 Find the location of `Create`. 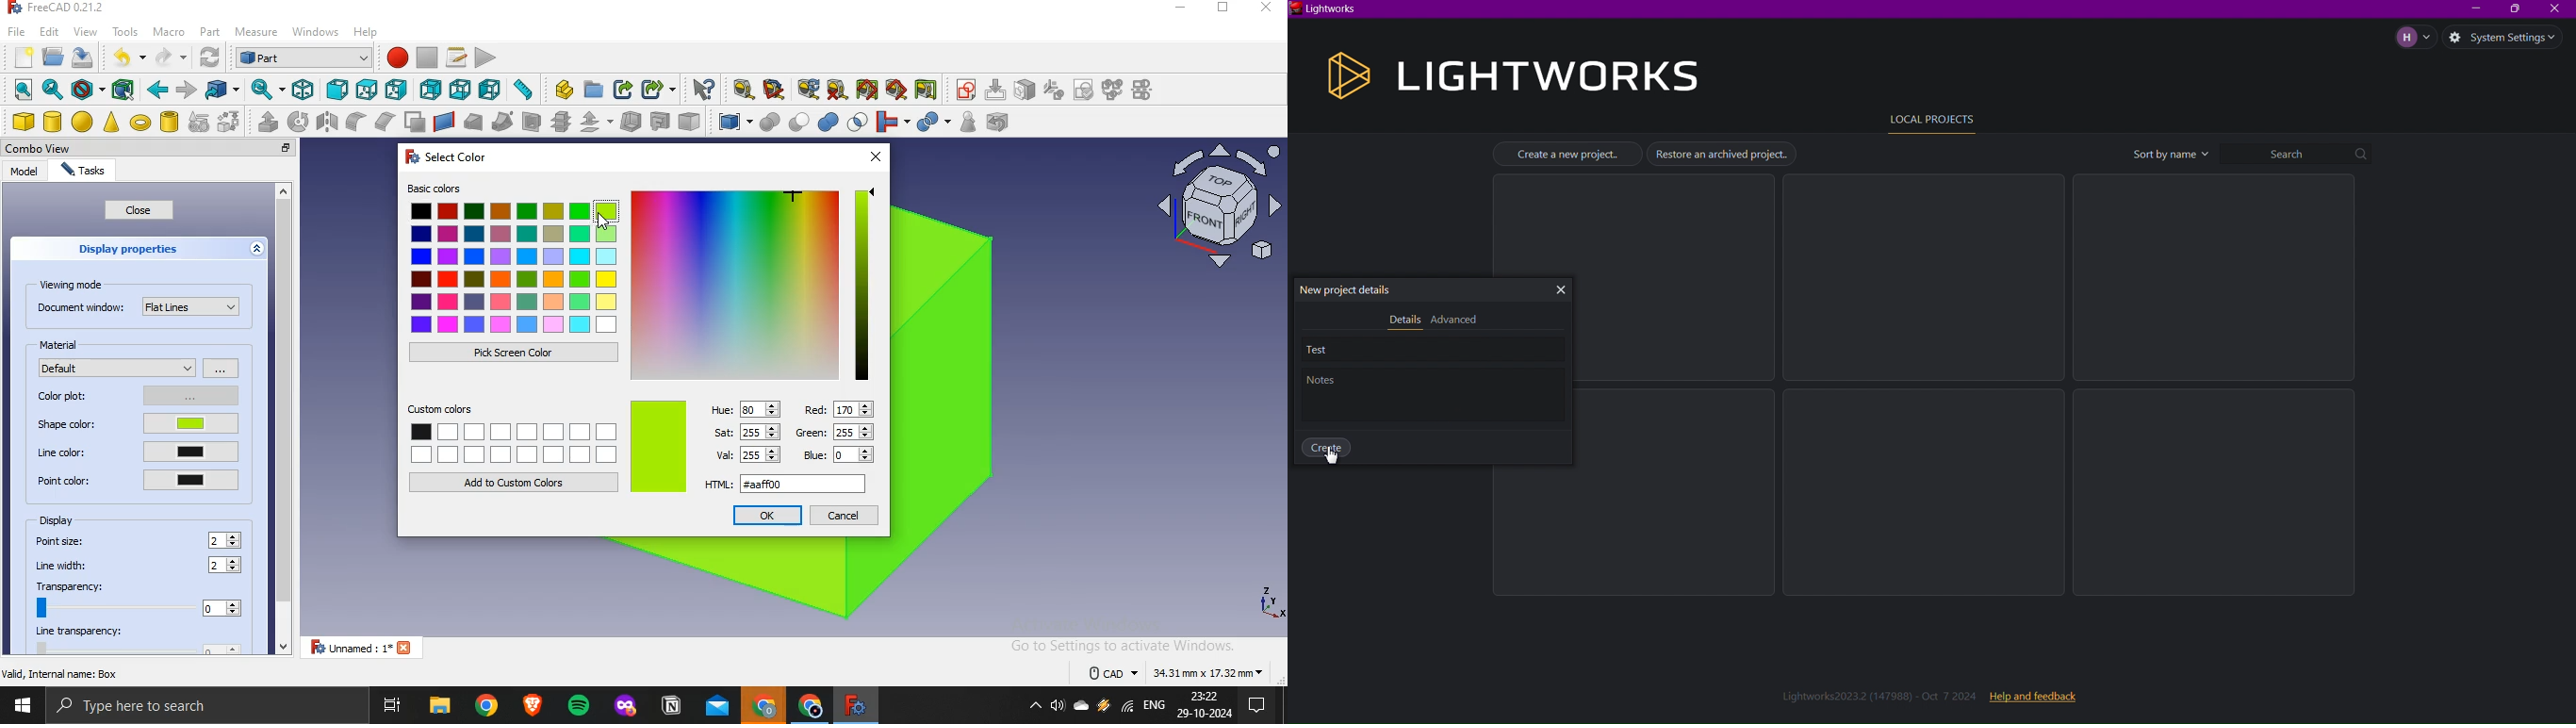

Create is located at coordinates (1325, 447).